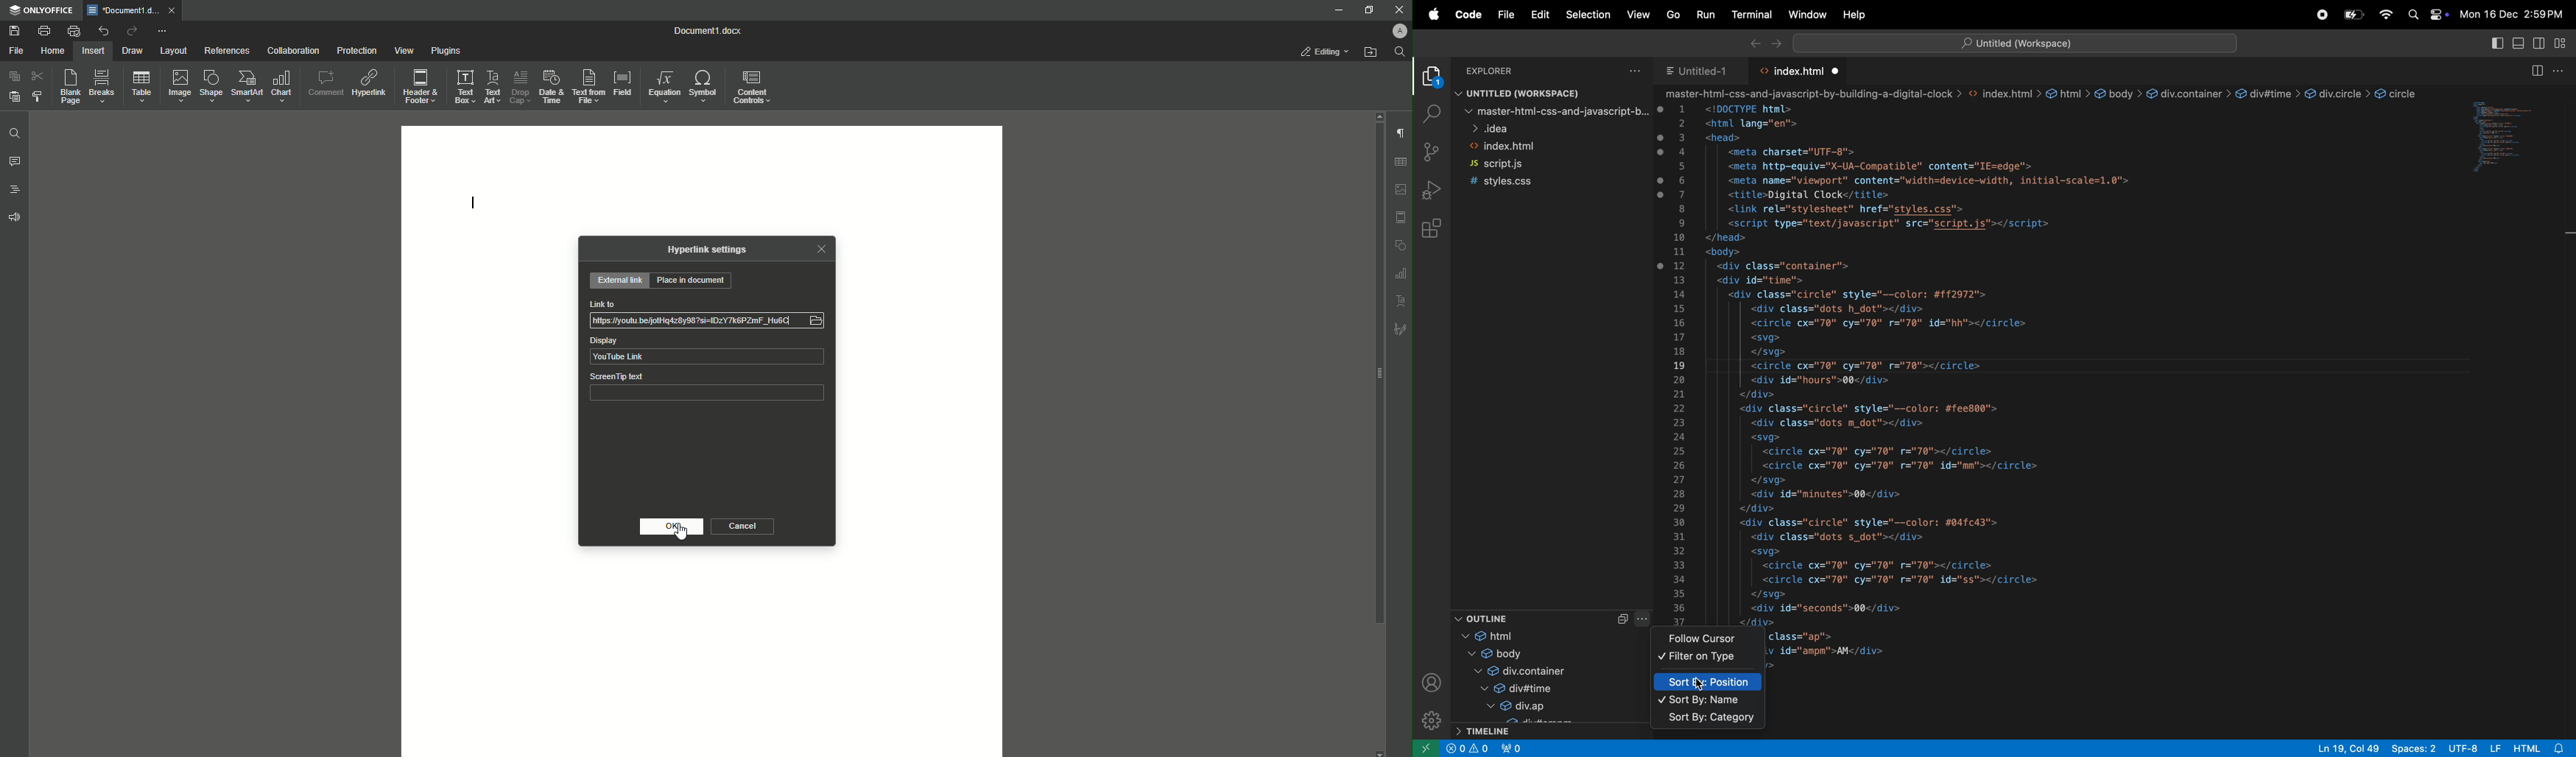  I want to click on Chart, so click(281, 87).